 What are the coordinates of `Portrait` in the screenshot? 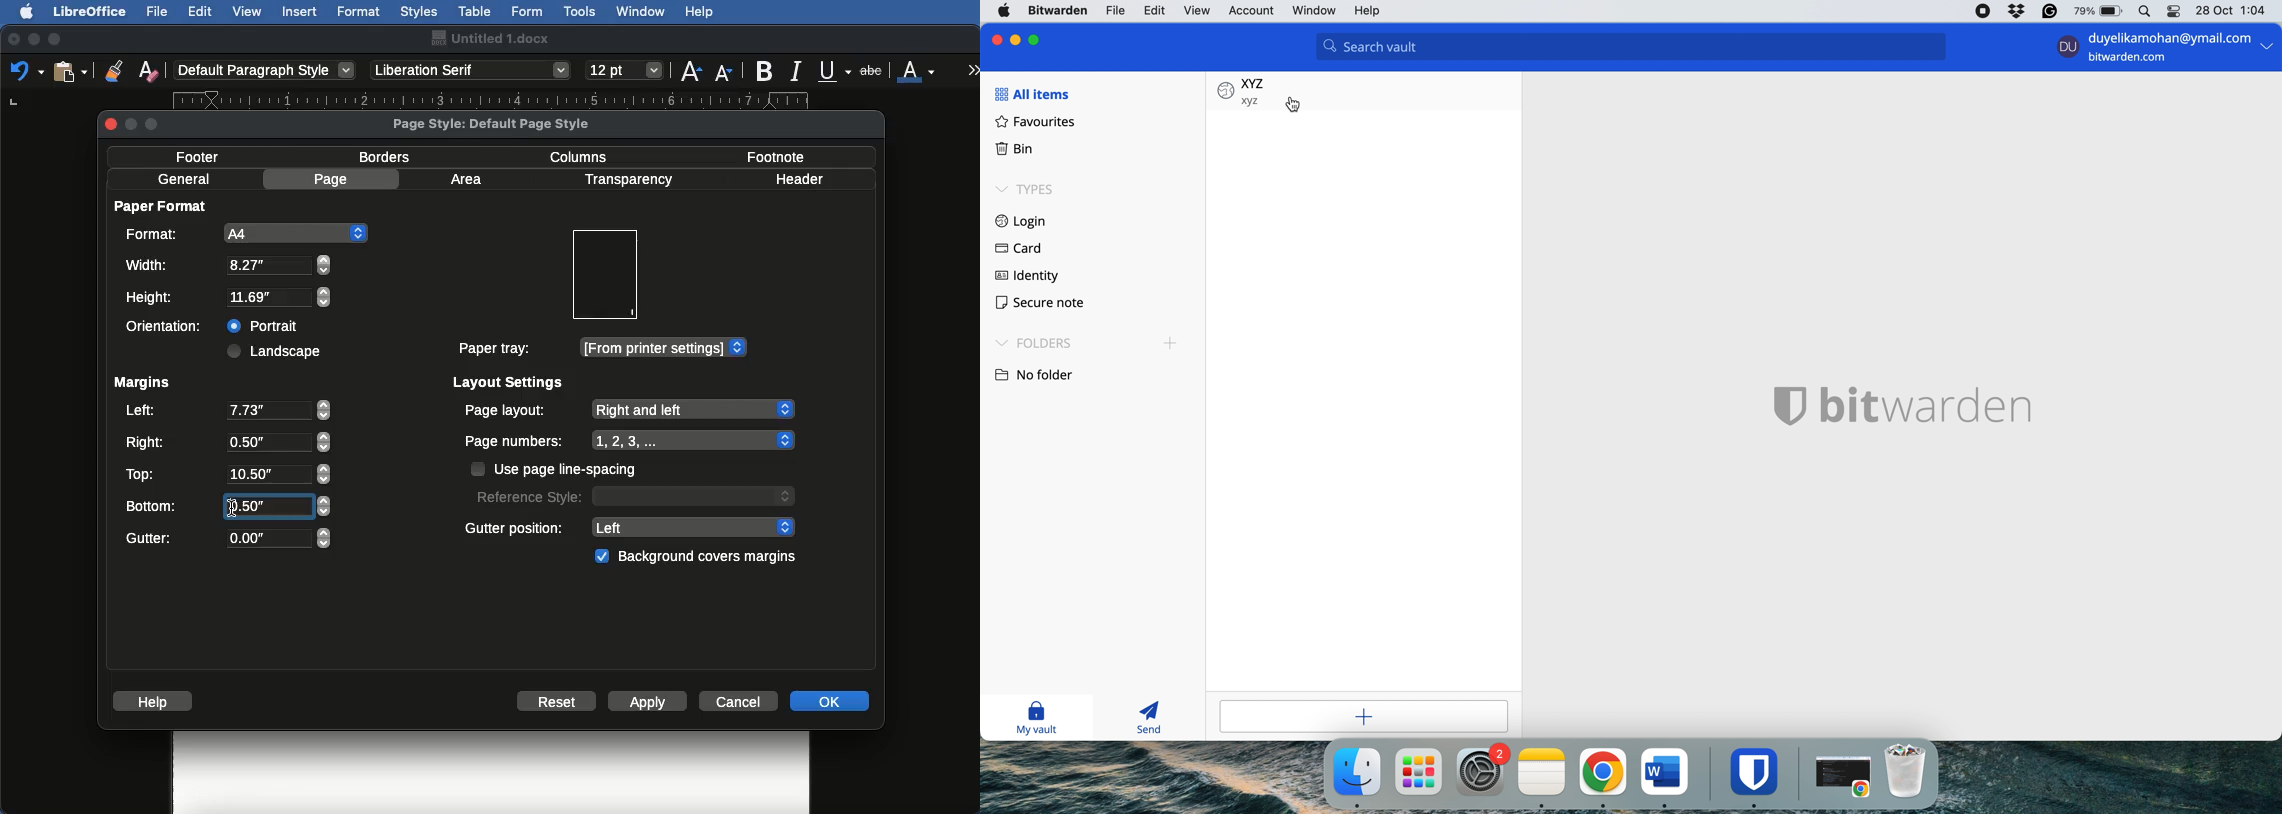 It's located at (265, 323).